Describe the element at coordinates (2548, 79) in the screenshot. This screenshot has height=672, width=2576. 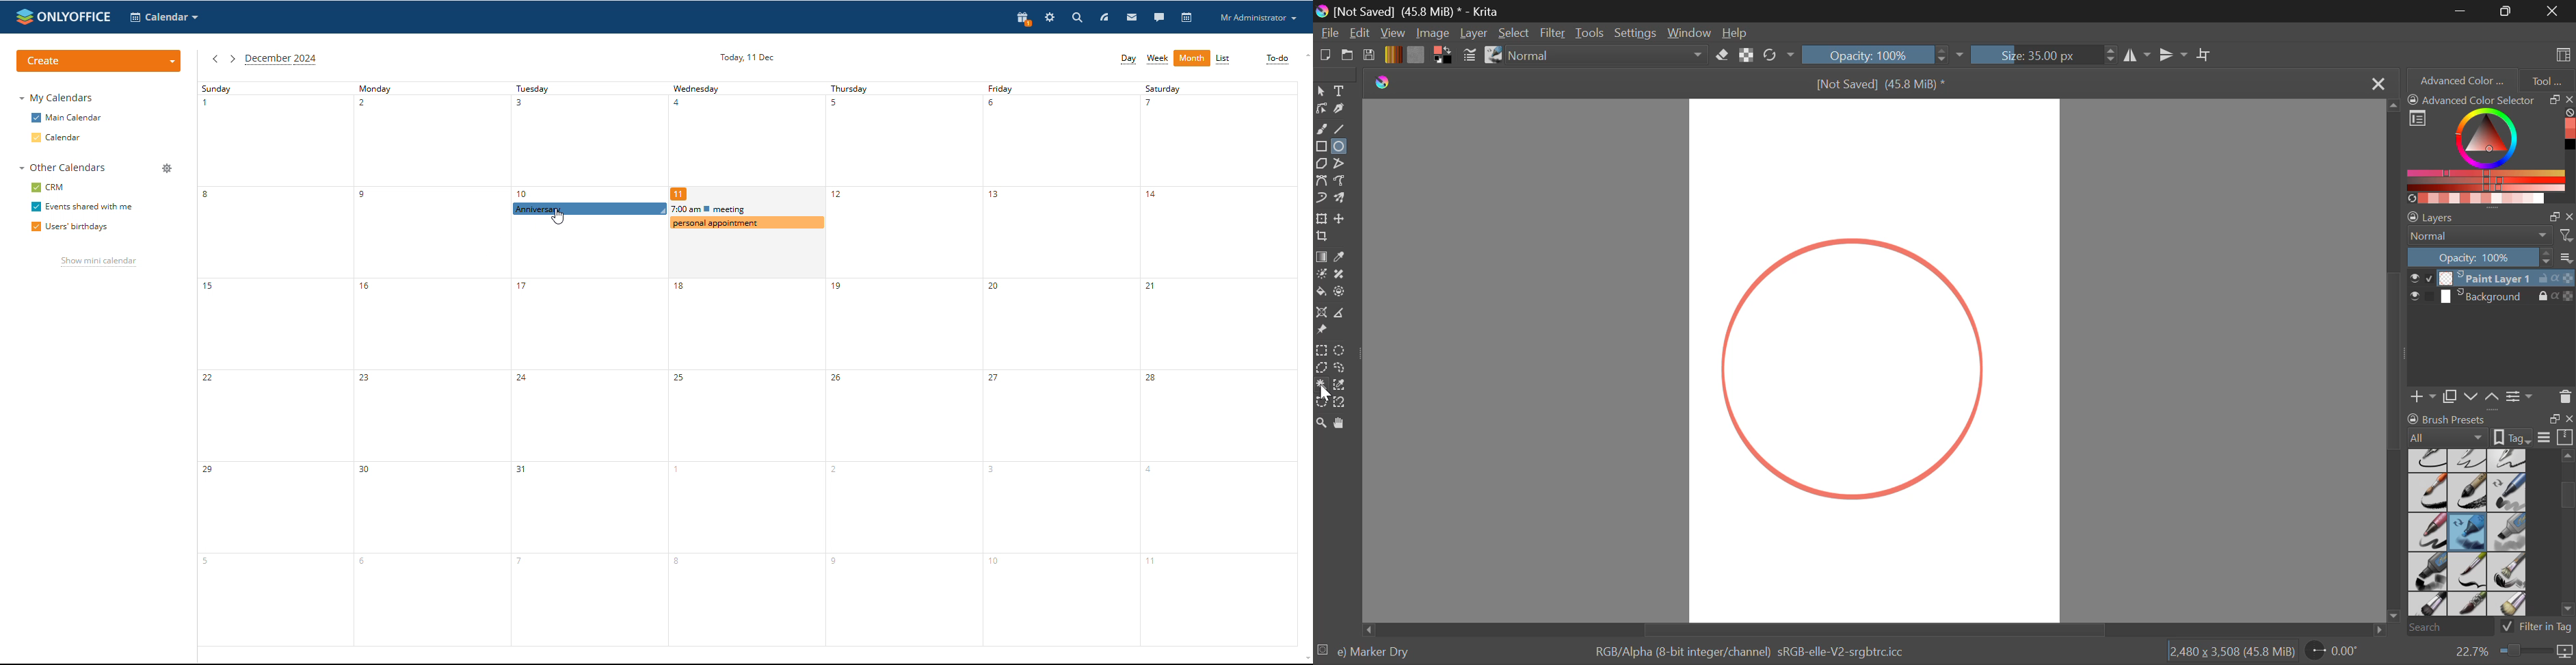
I see `Tool` at that location.